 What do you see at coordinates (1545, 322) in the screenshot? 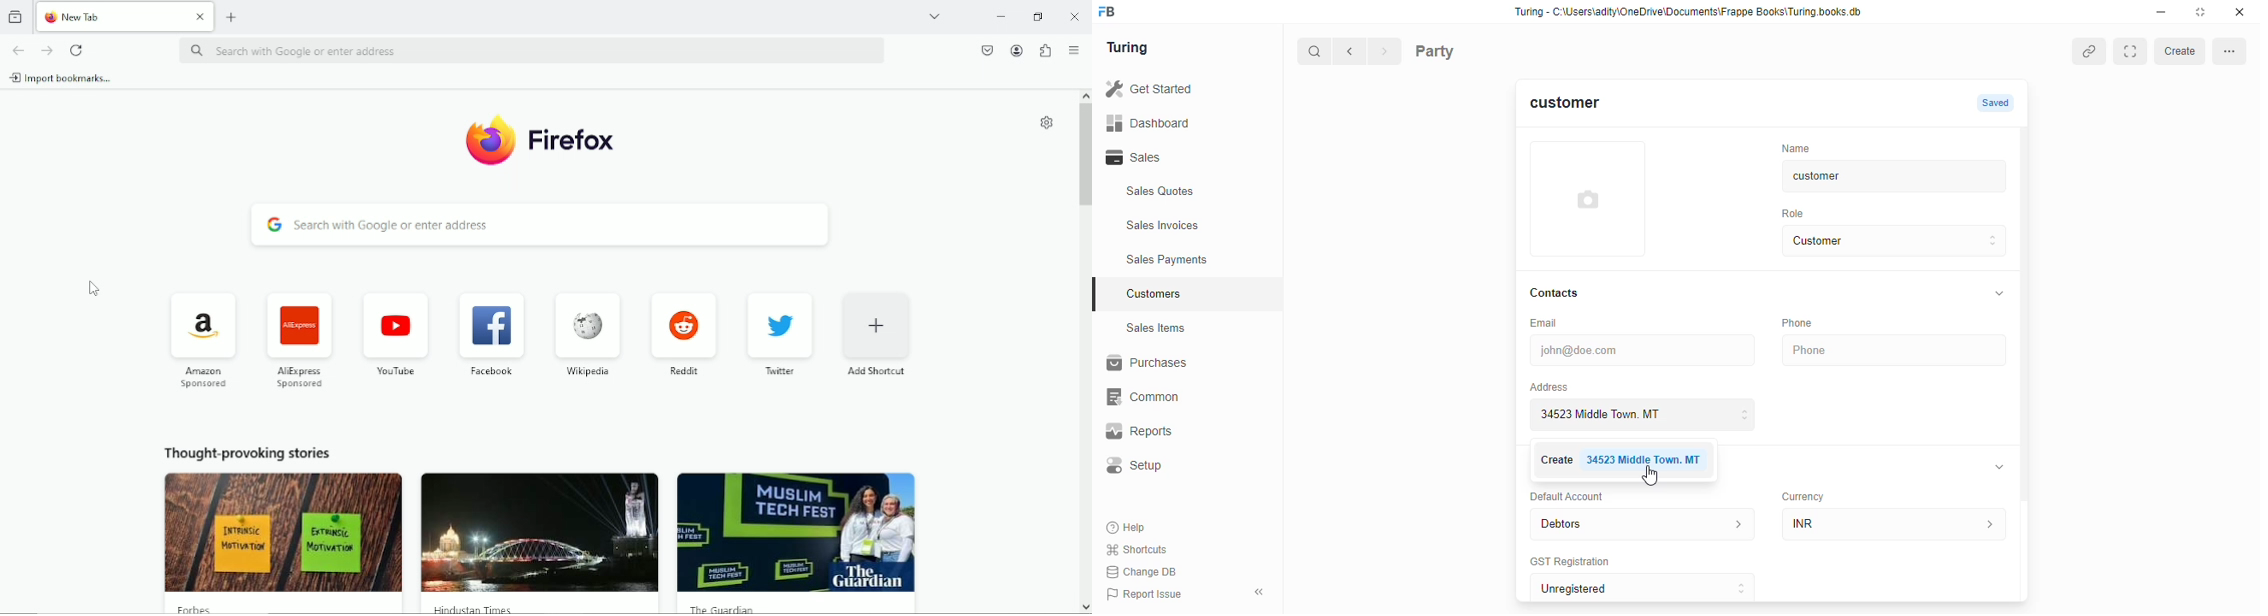
I see `Email` at bounding box center [1545, 322].